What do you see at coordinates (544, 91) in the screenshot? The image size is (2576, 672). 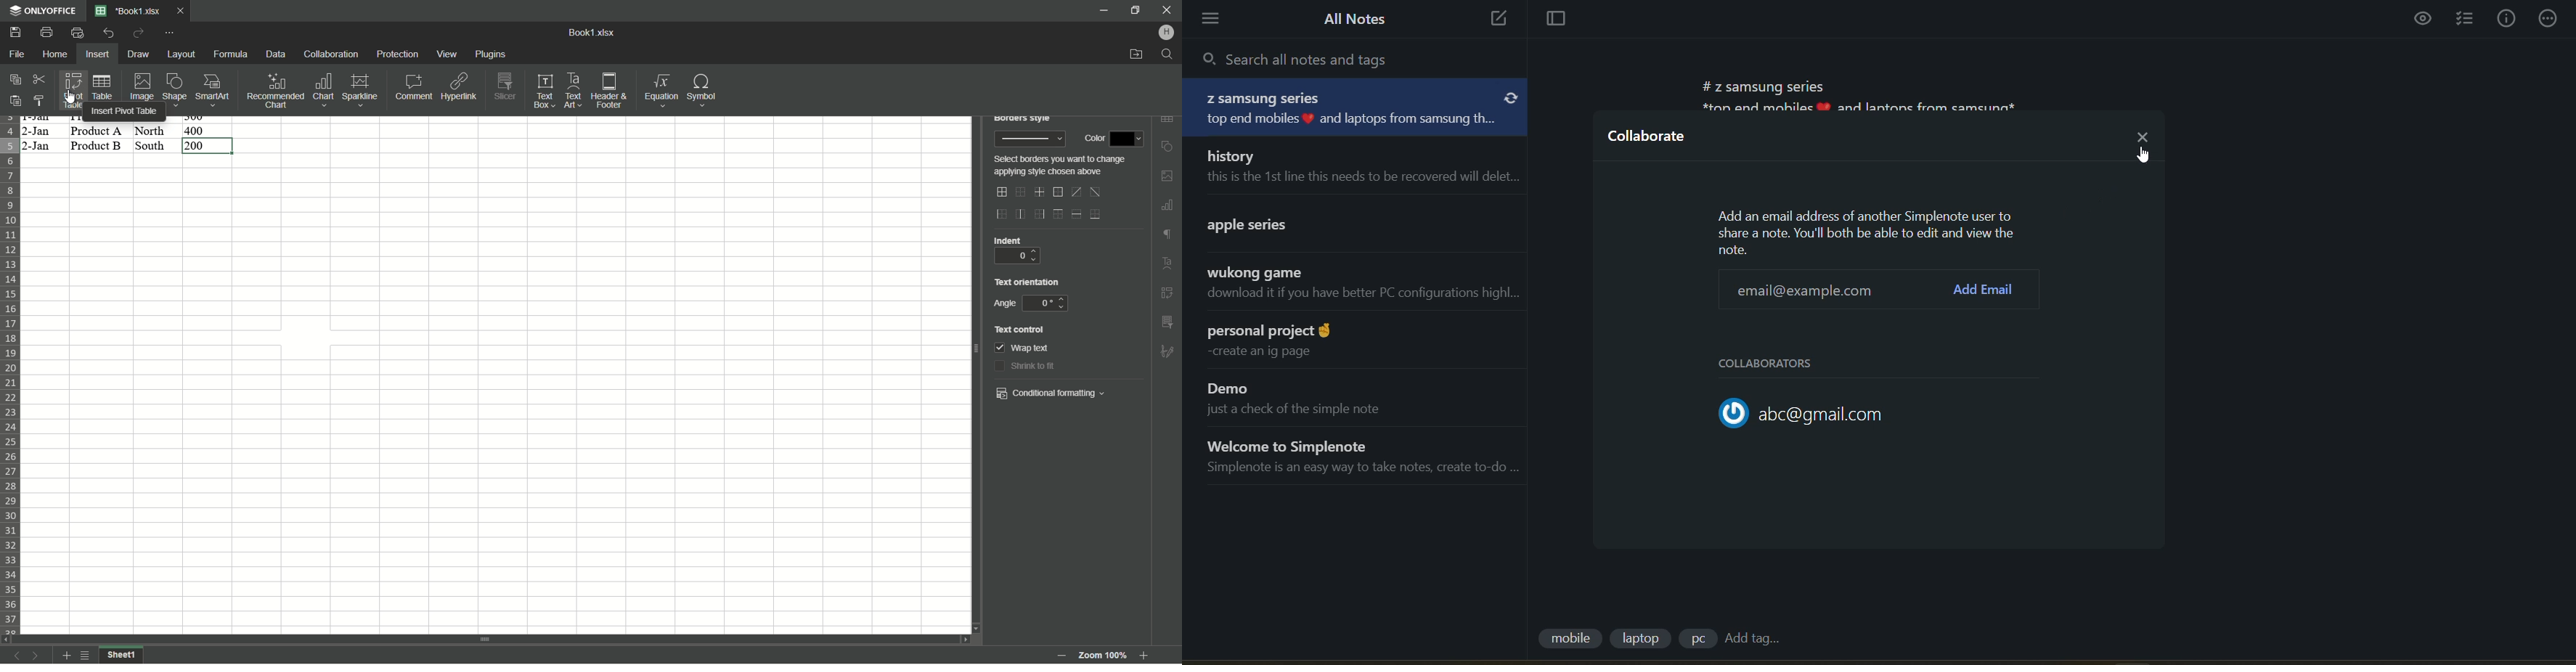 I see `Text box` at bounding box center [544, 91].